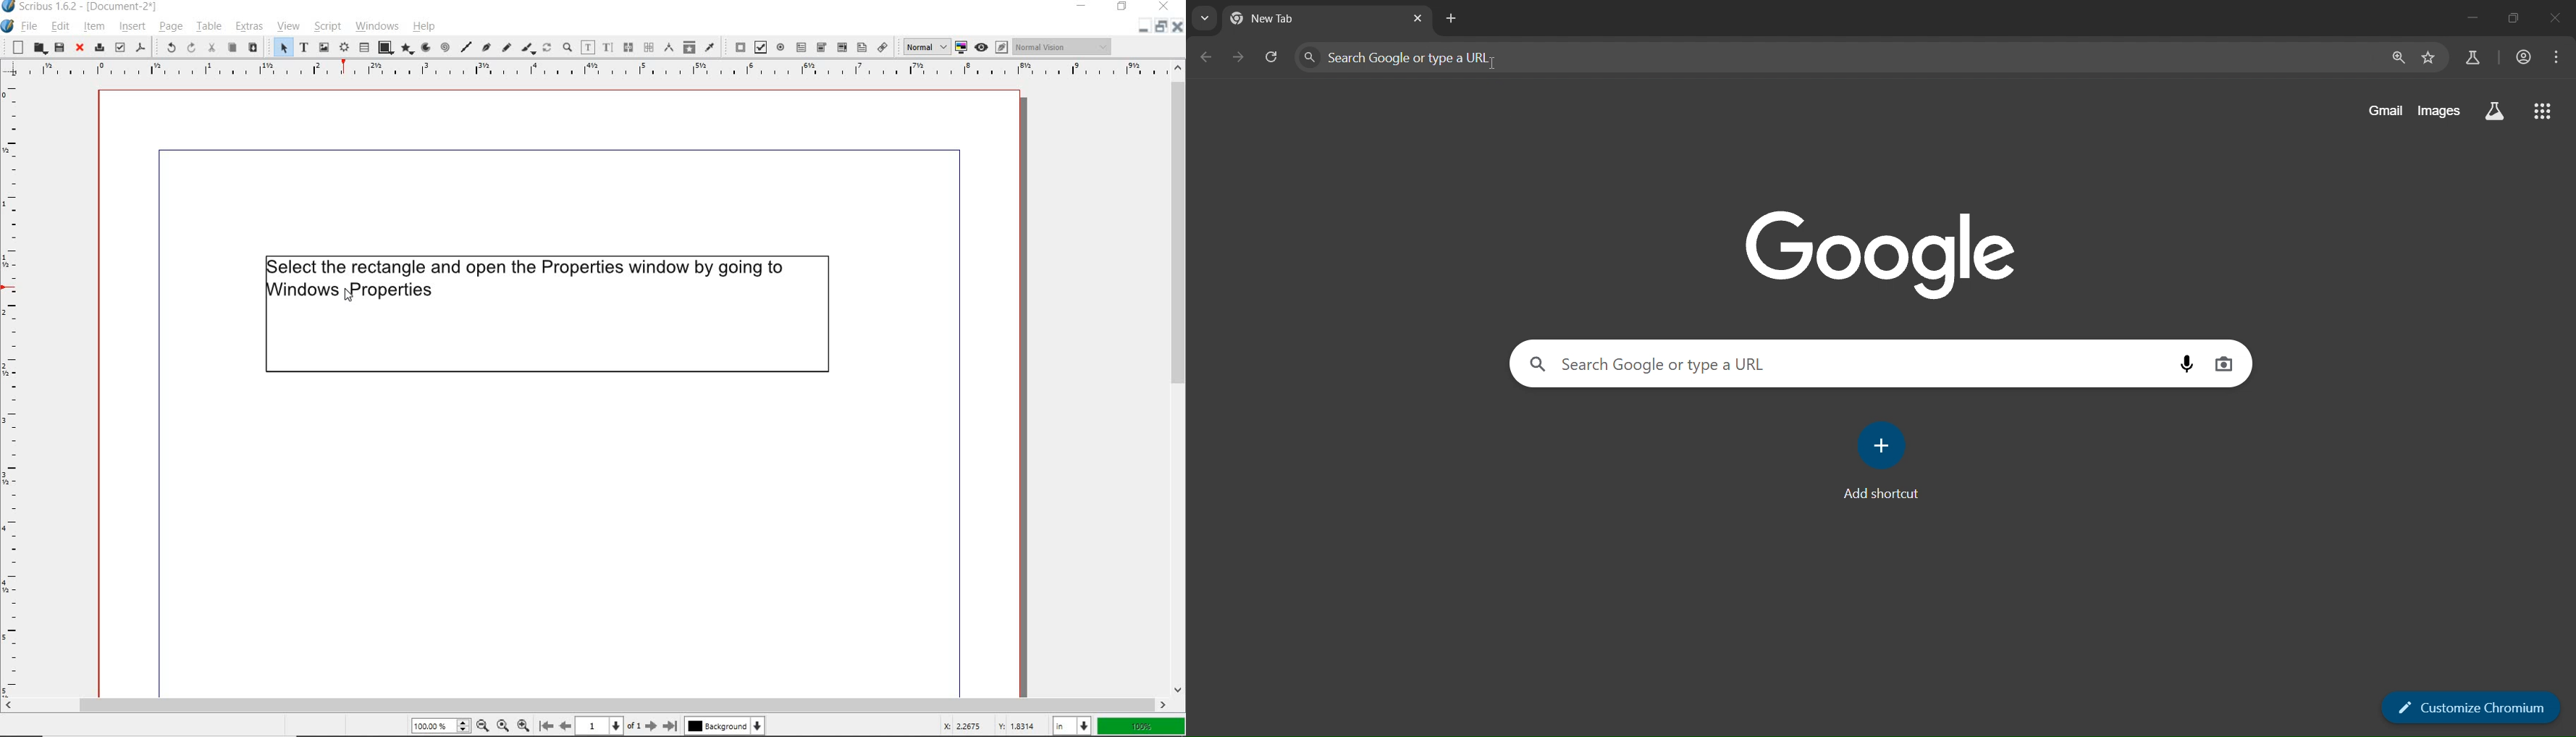  Describe the element at coordinates (587, 47) in the screenshot. I see `edit contents of frame` at that location.